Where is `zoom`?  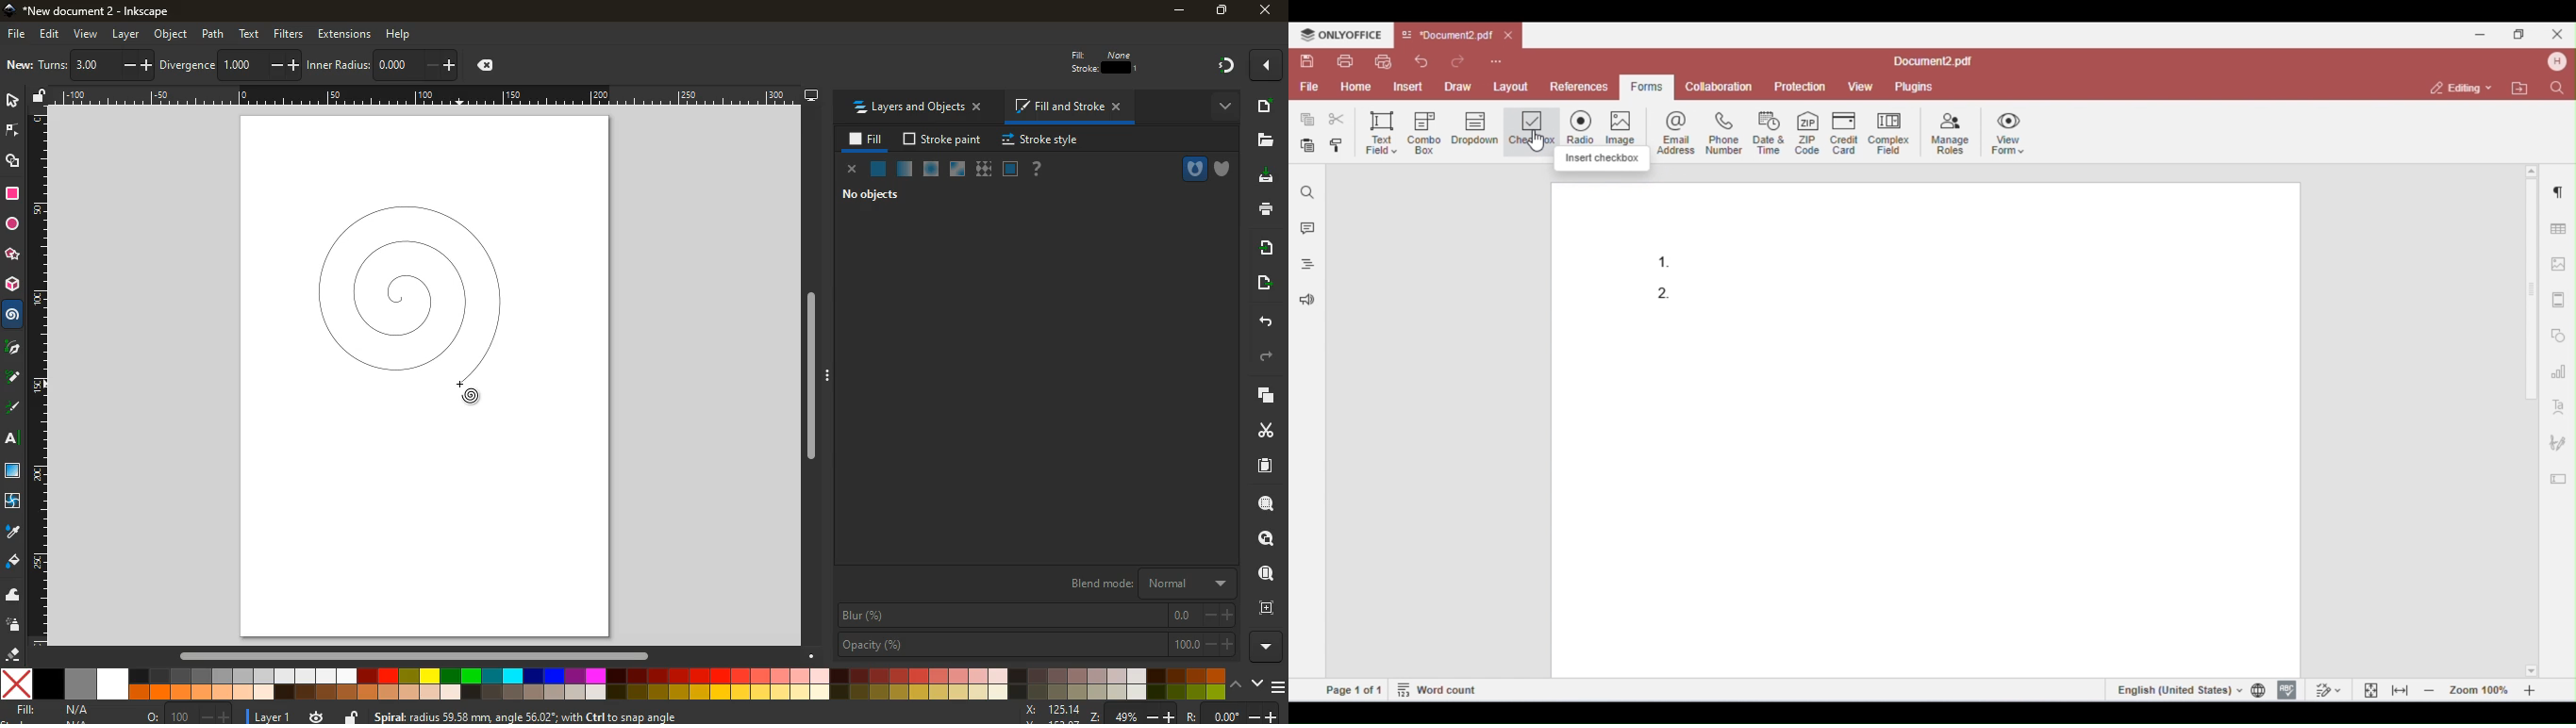
zoom is located at coordinates (1156, 713).